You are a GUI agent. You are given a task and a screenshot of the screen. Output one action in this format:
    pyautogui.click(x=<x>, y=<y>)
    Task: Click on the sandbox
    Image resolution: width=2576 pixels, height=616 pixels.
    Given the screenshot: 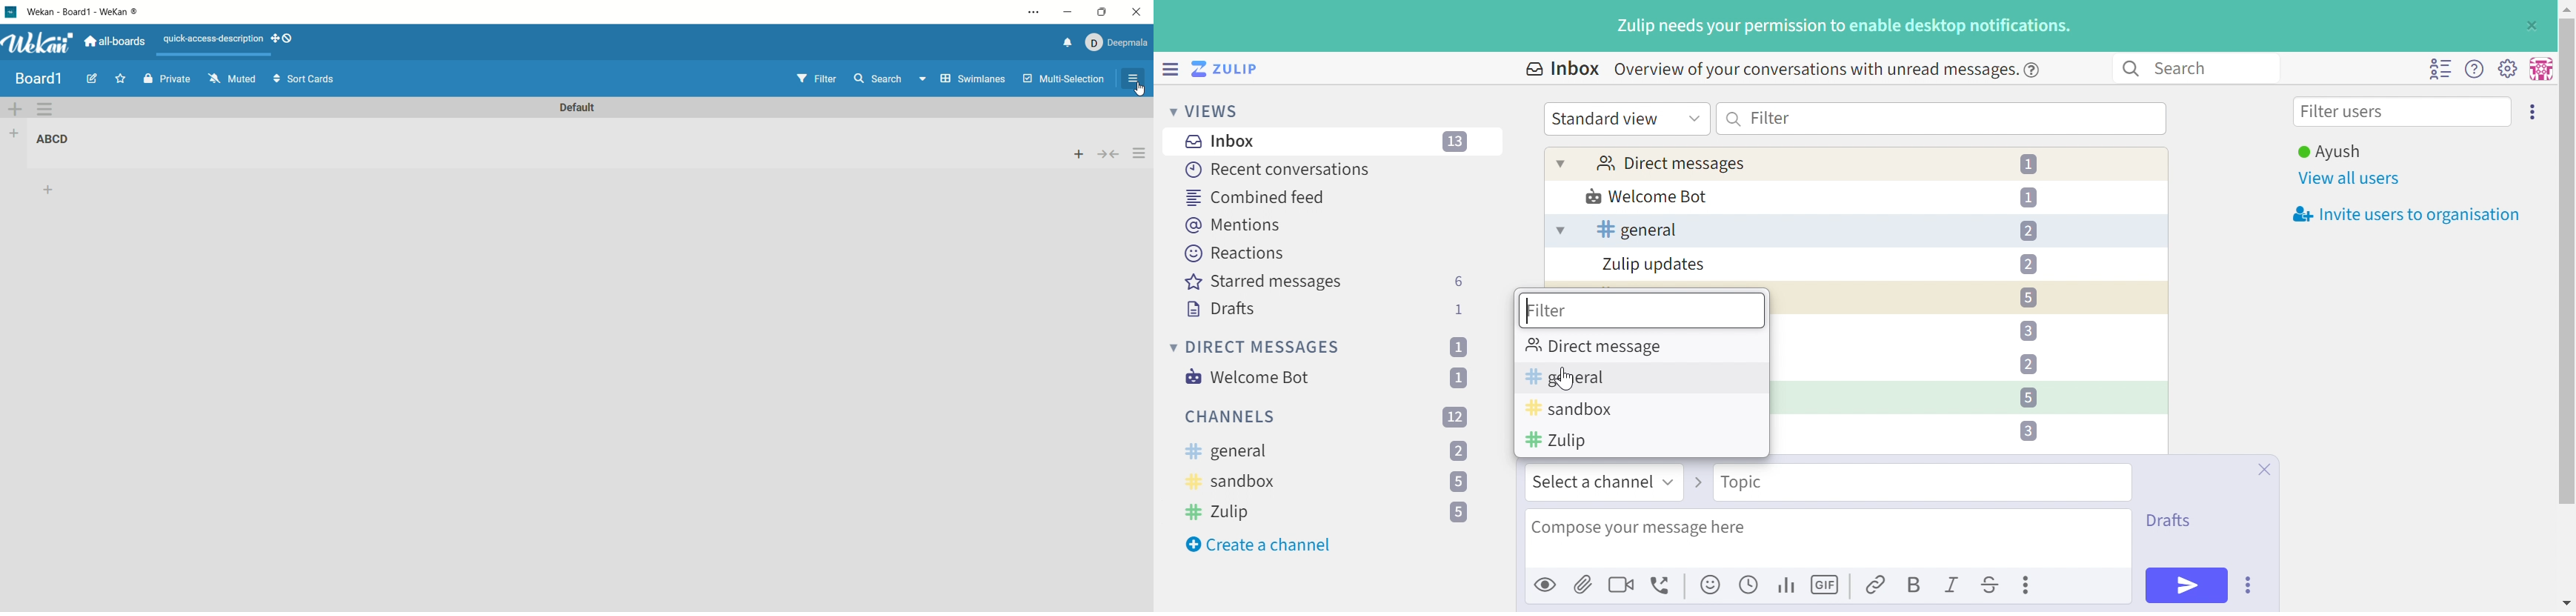 What is the action you would take?
    pyautogui.click(x=1232, y=484)
    